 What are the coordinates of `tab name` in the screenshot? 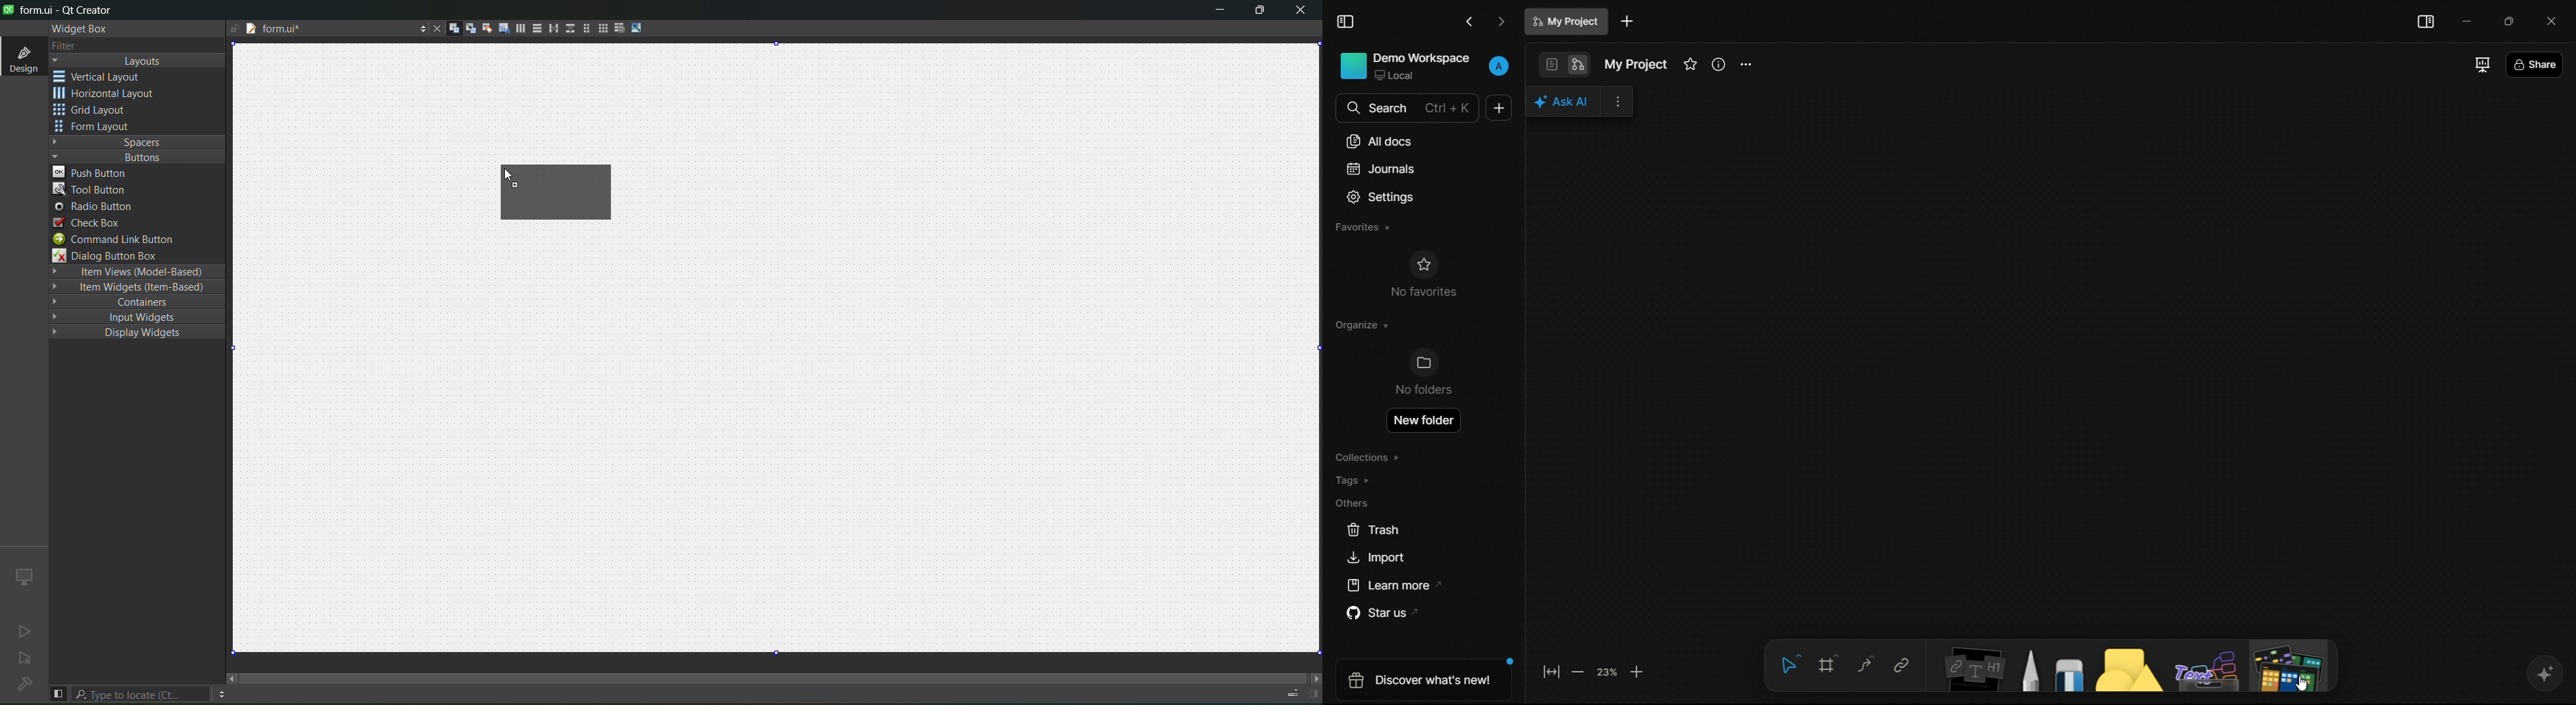 It's located at (315, 30).